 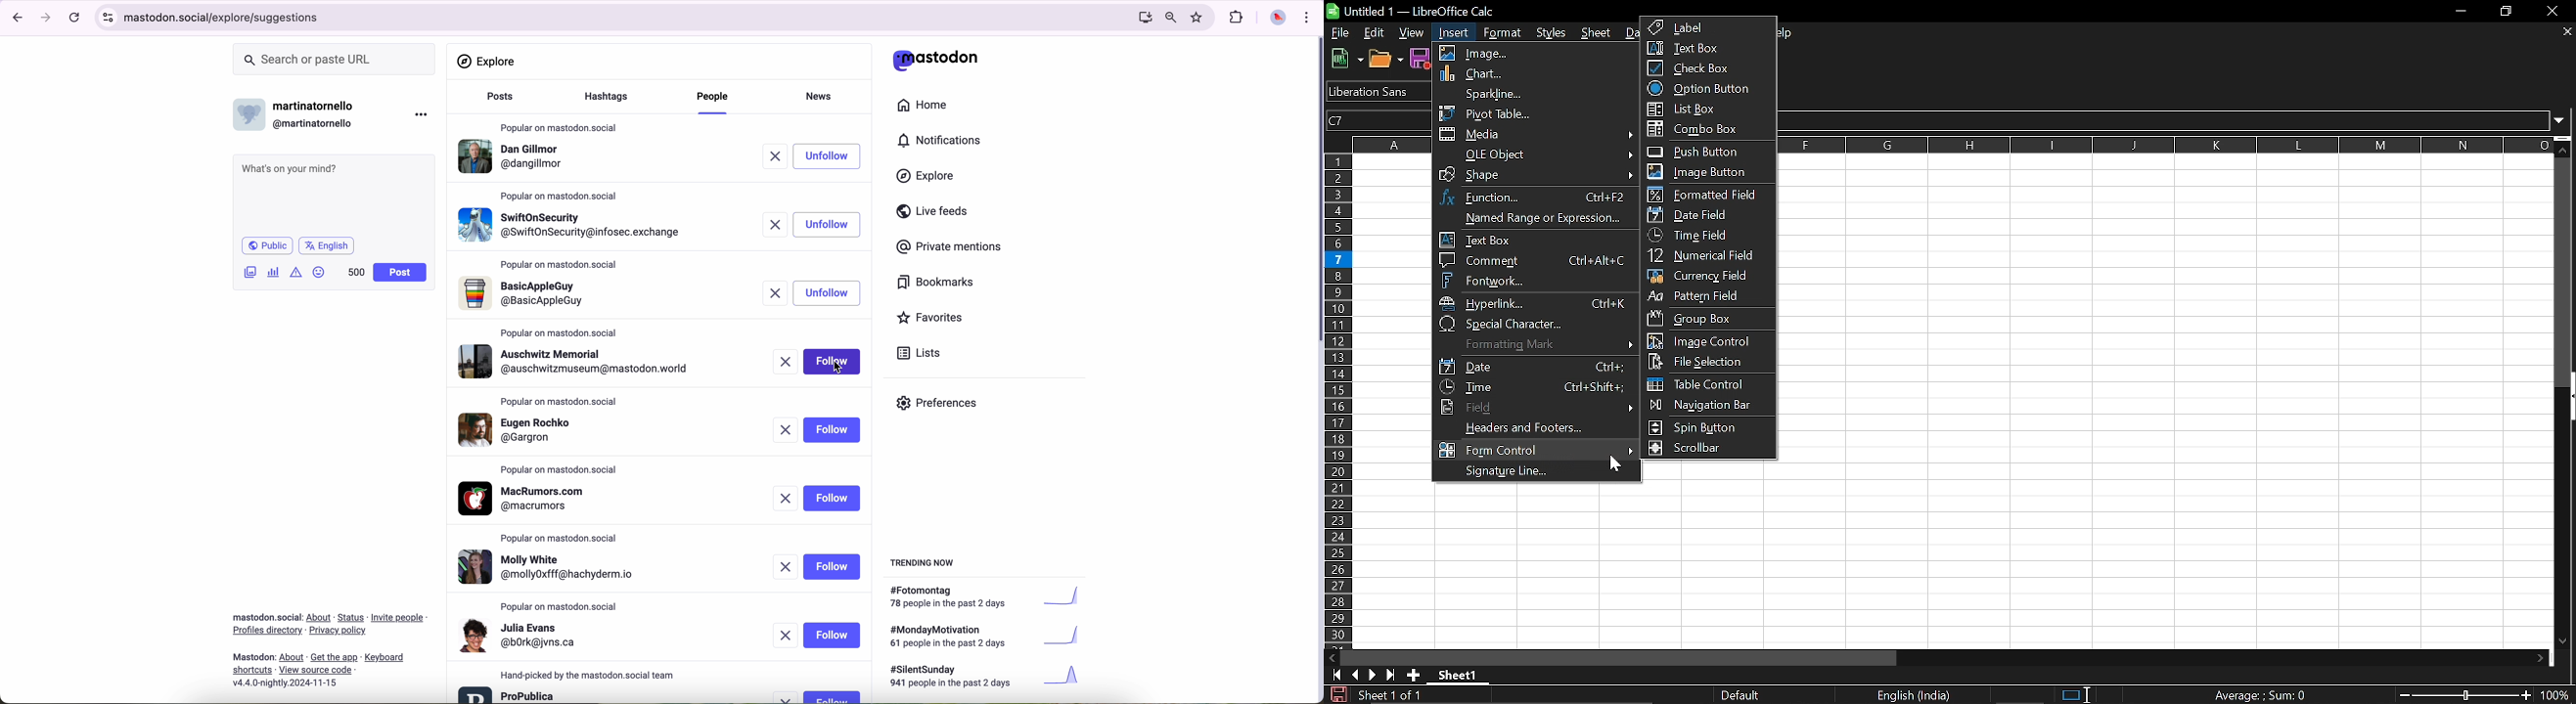 What do you see at coordinates (1537, 136) in the screenshot?
I see `Media` at bounding box center [1537, 136].